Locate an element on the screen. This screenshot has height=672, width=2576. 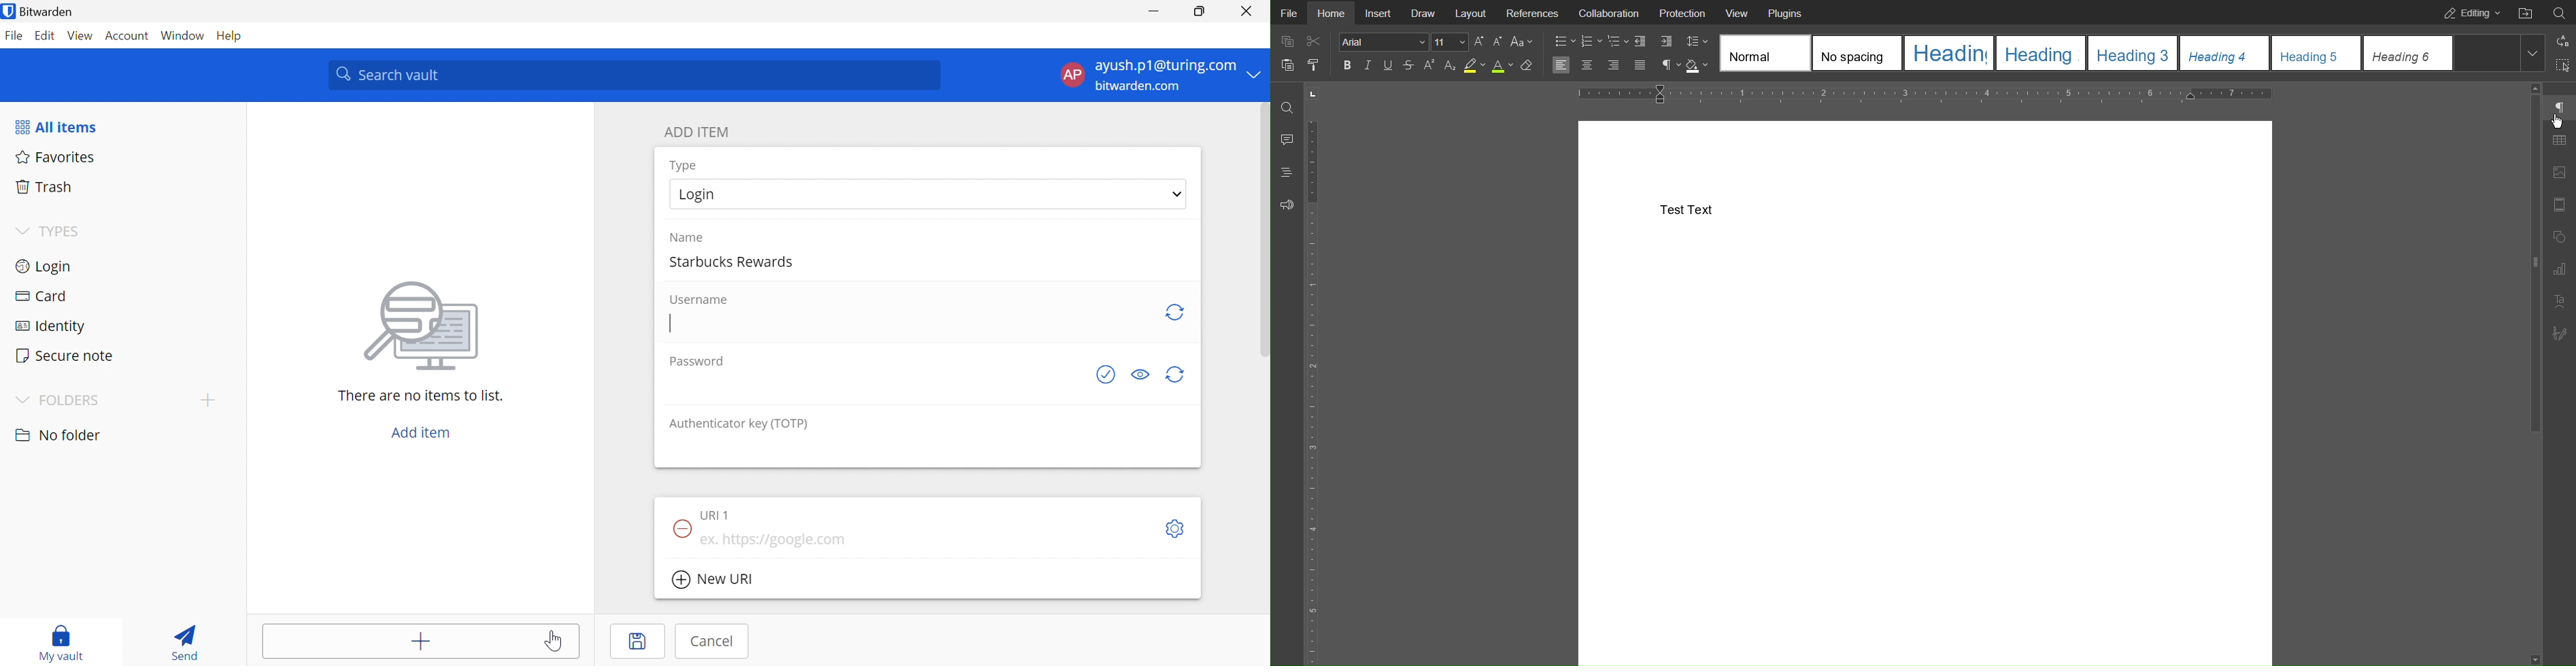
Open File Location is located at coordinates (2524, 12).